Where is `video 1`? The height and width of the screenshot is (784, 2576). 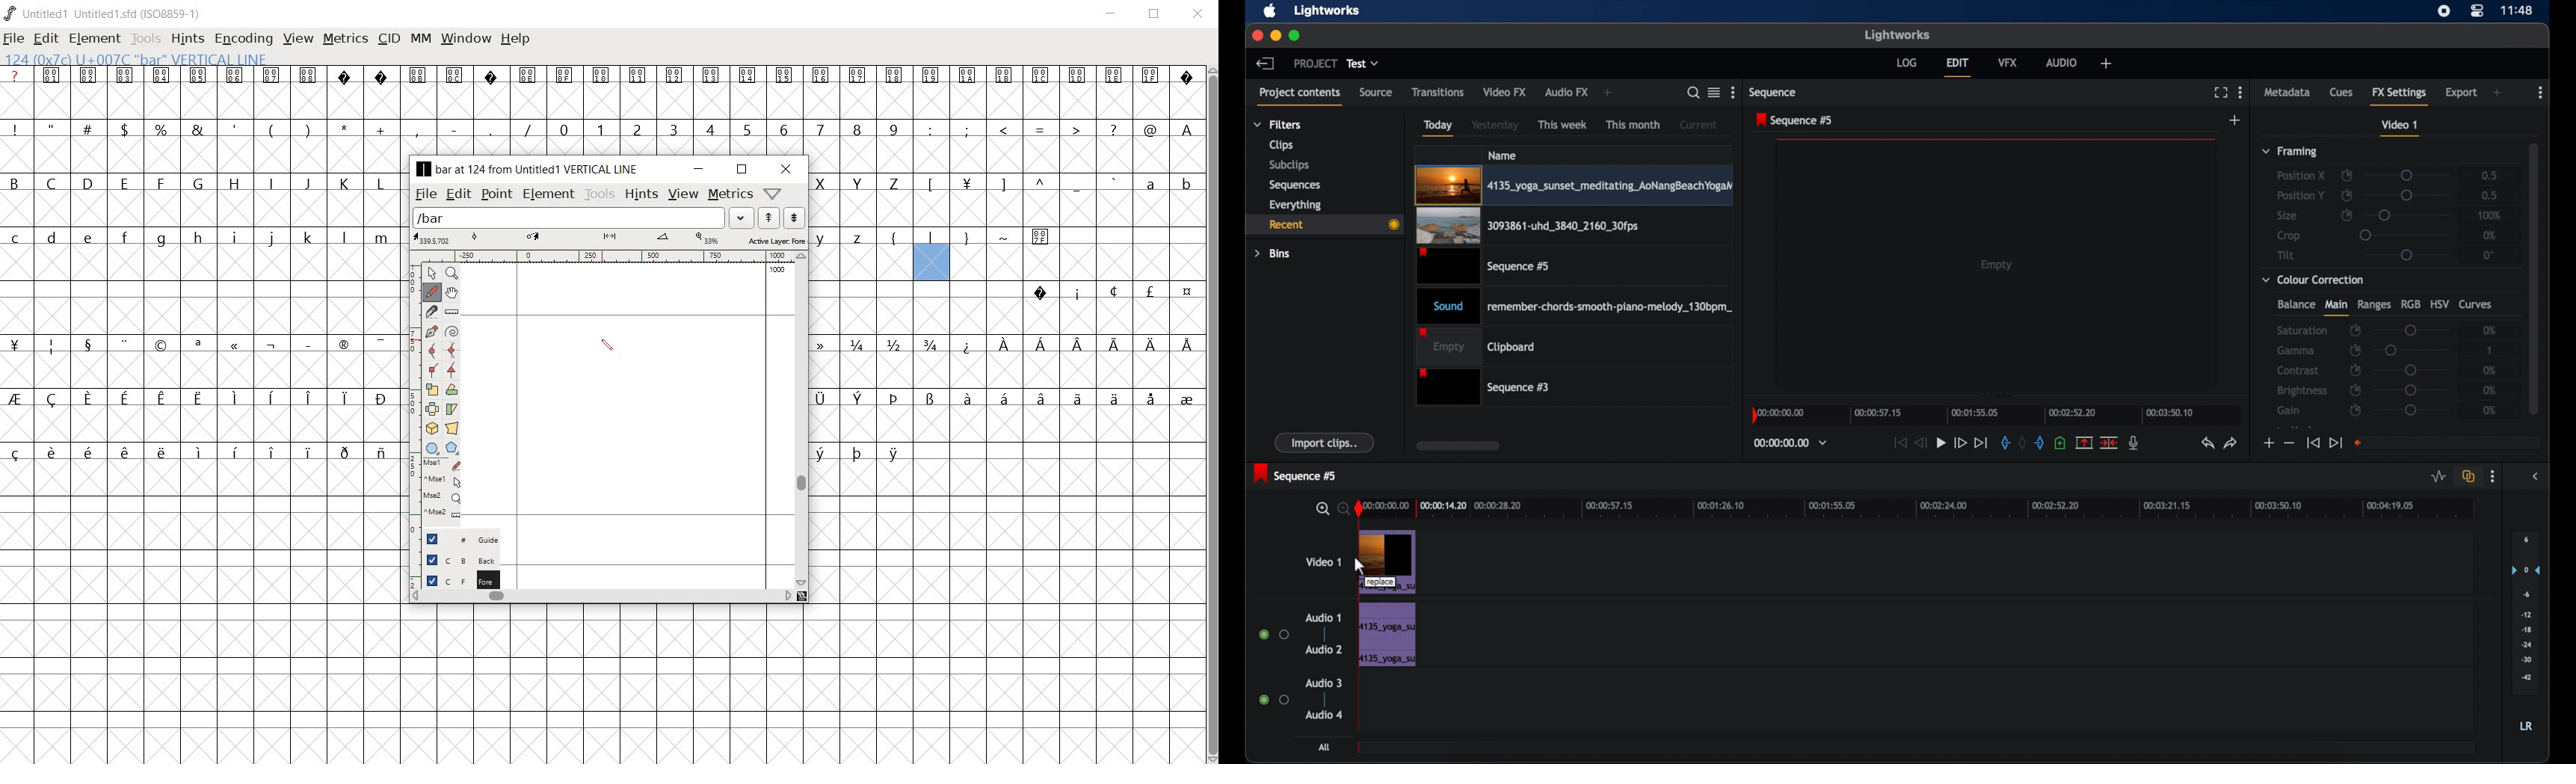
video 1 is located at coordinates (1323, 562).